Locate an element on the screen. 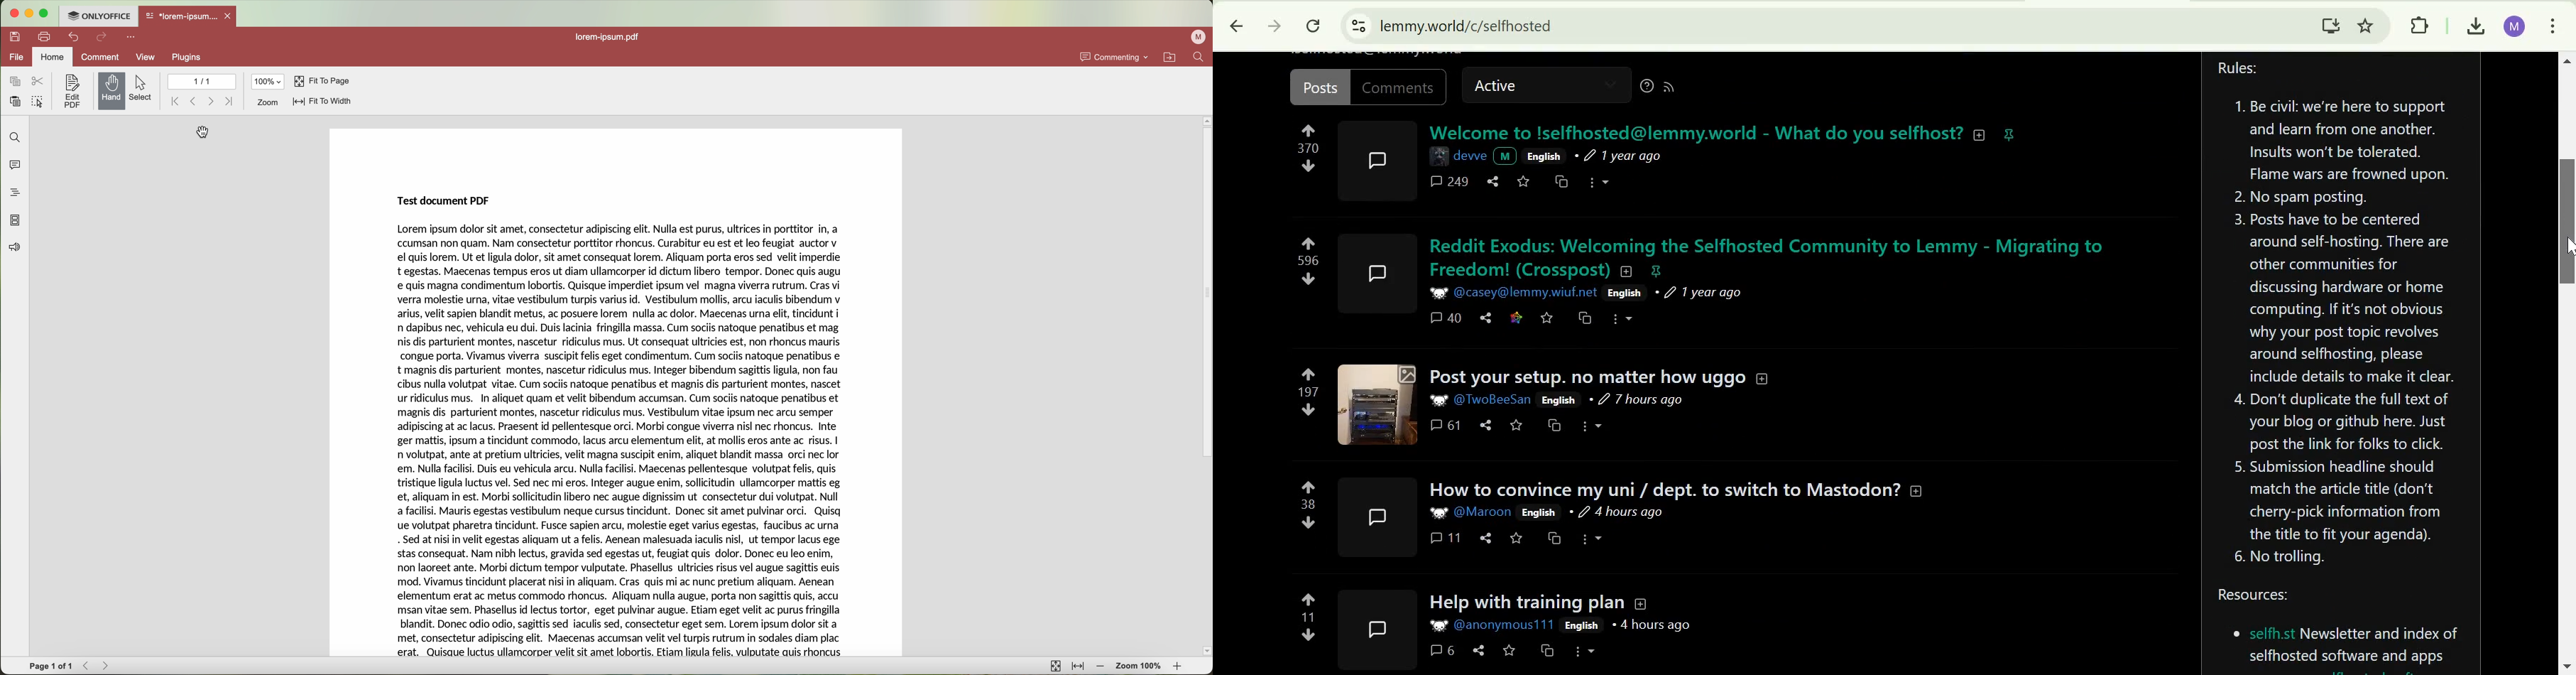 The width and height of the screenshot is (2576, 700). English is located at coordinates (1582, 626).